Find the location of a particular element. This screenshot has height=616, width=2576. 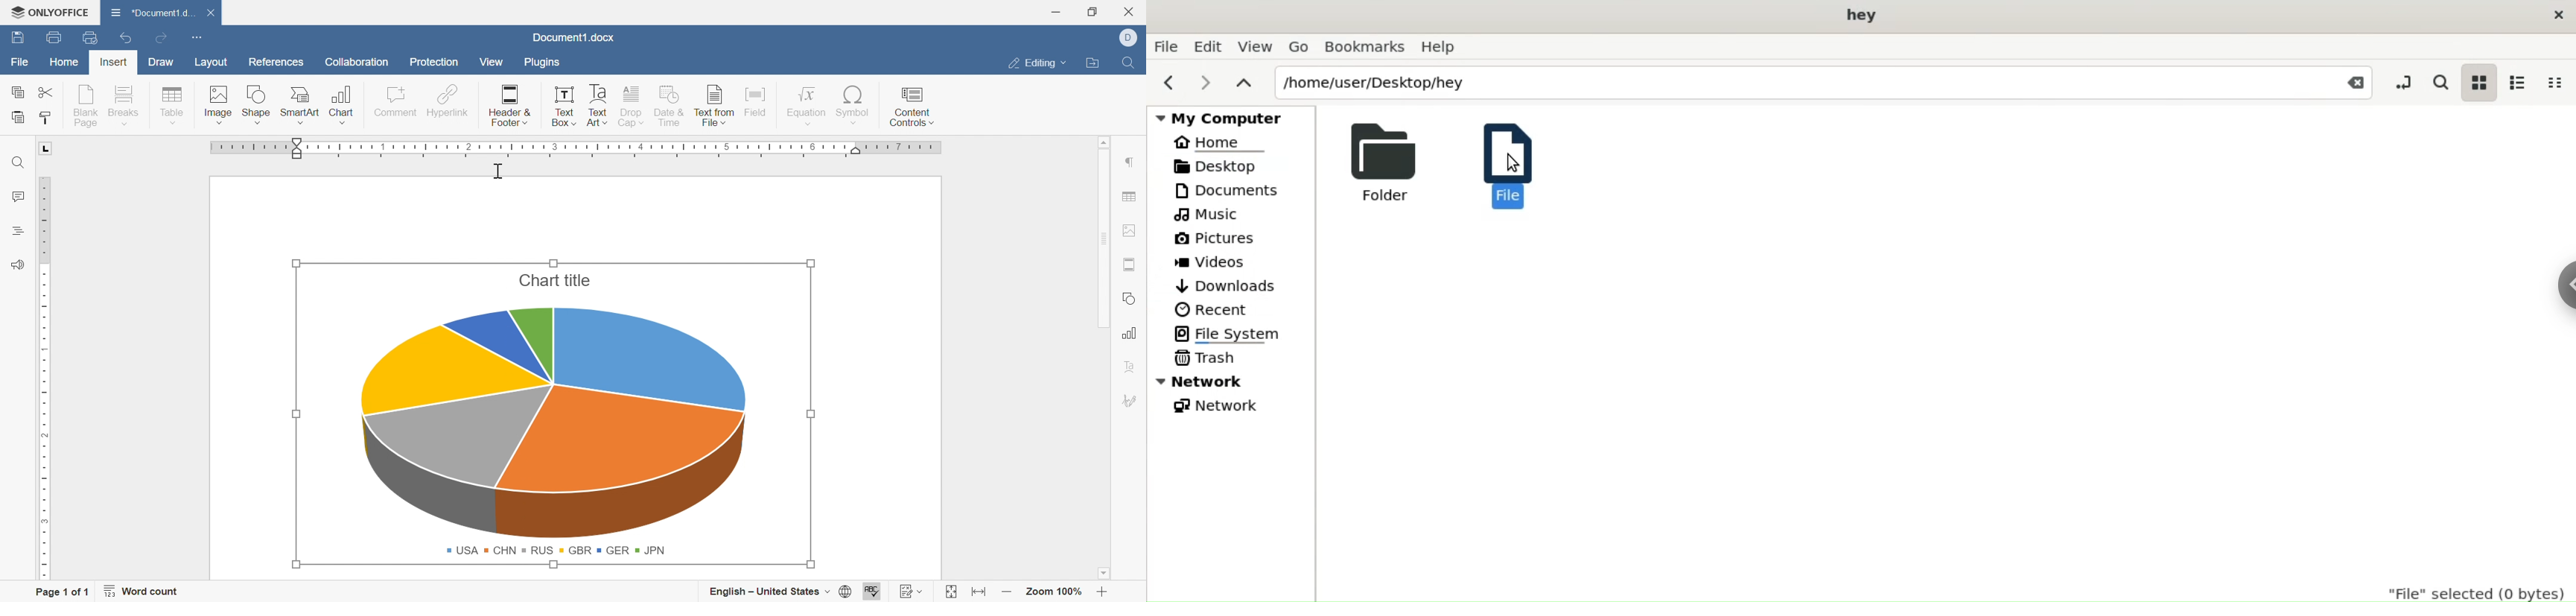

Edit is located at coordinates (1209, 45).